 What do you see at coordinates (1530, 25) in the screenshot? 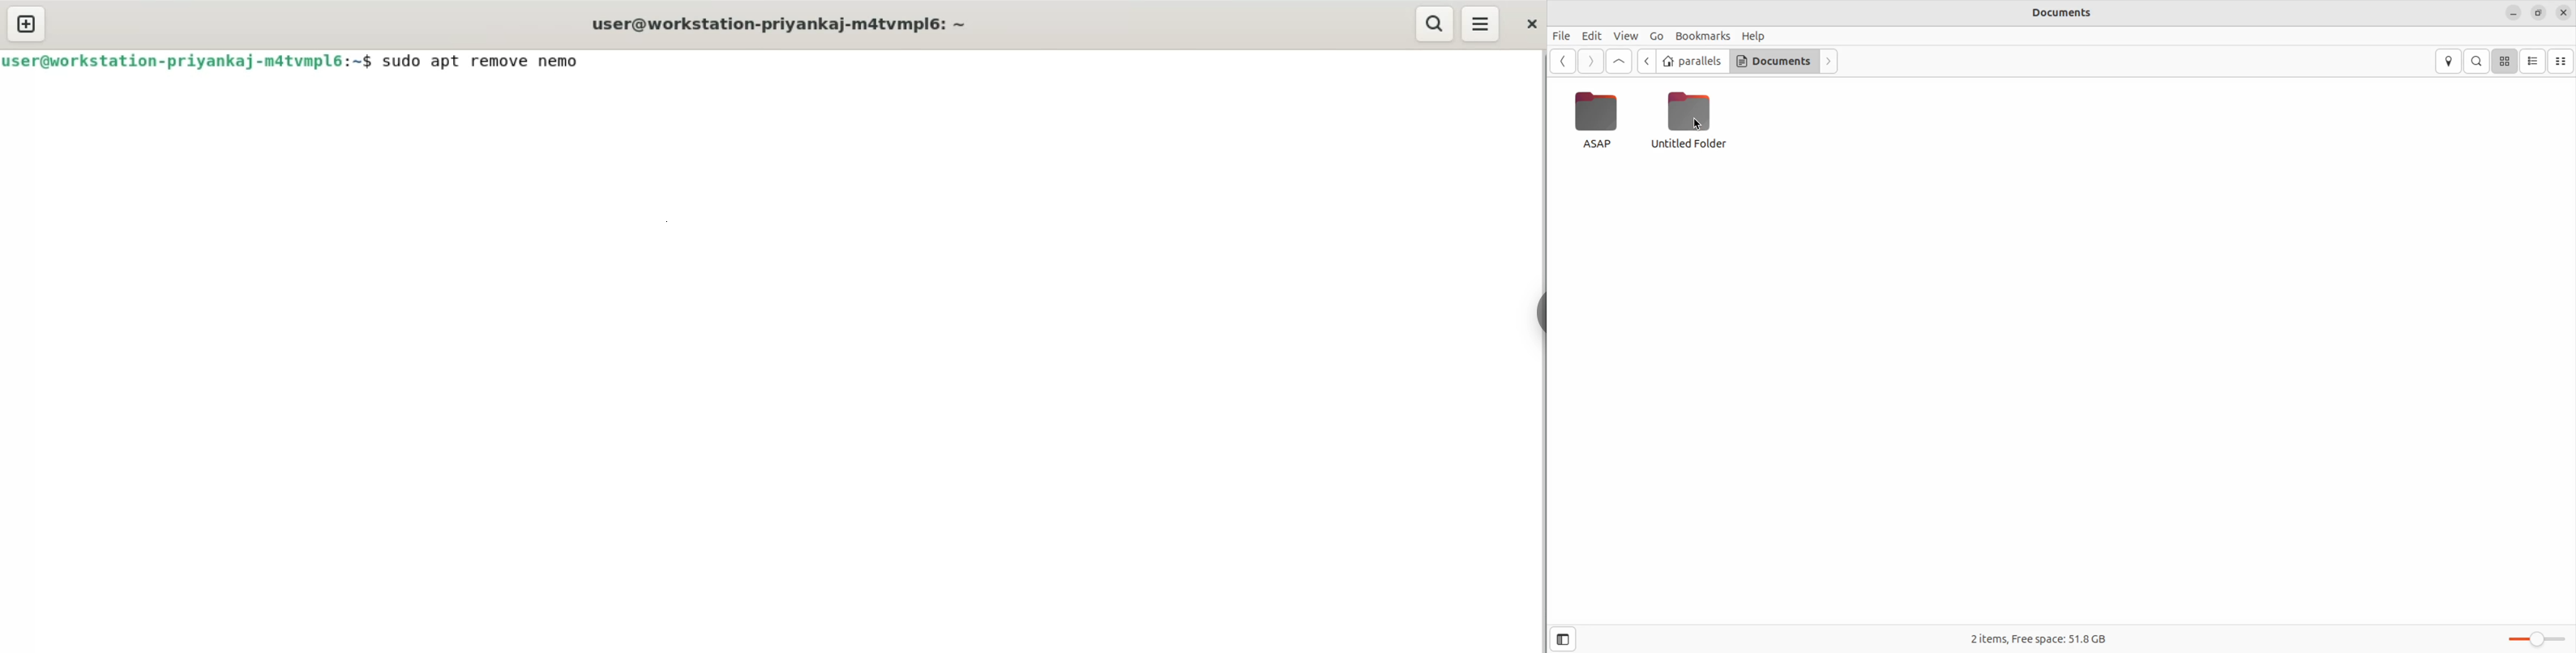
I see `close` at bounding box center [1530, 25].